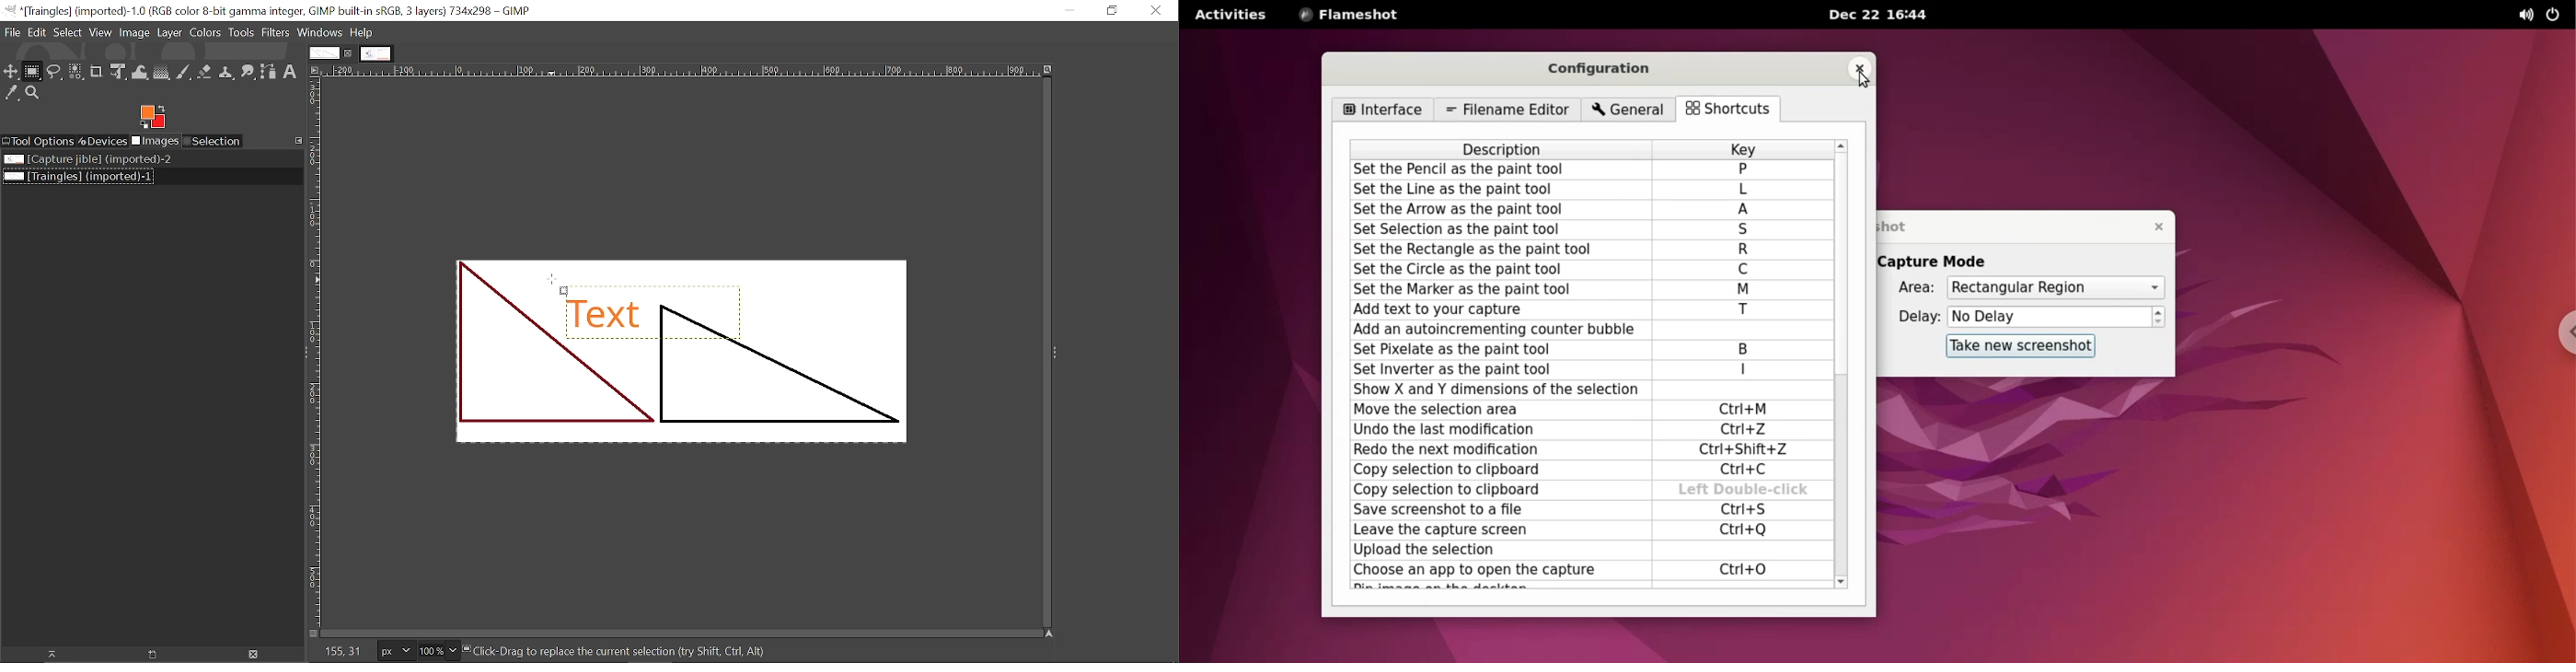  I want to click on Clone tool, so click(227, 73).